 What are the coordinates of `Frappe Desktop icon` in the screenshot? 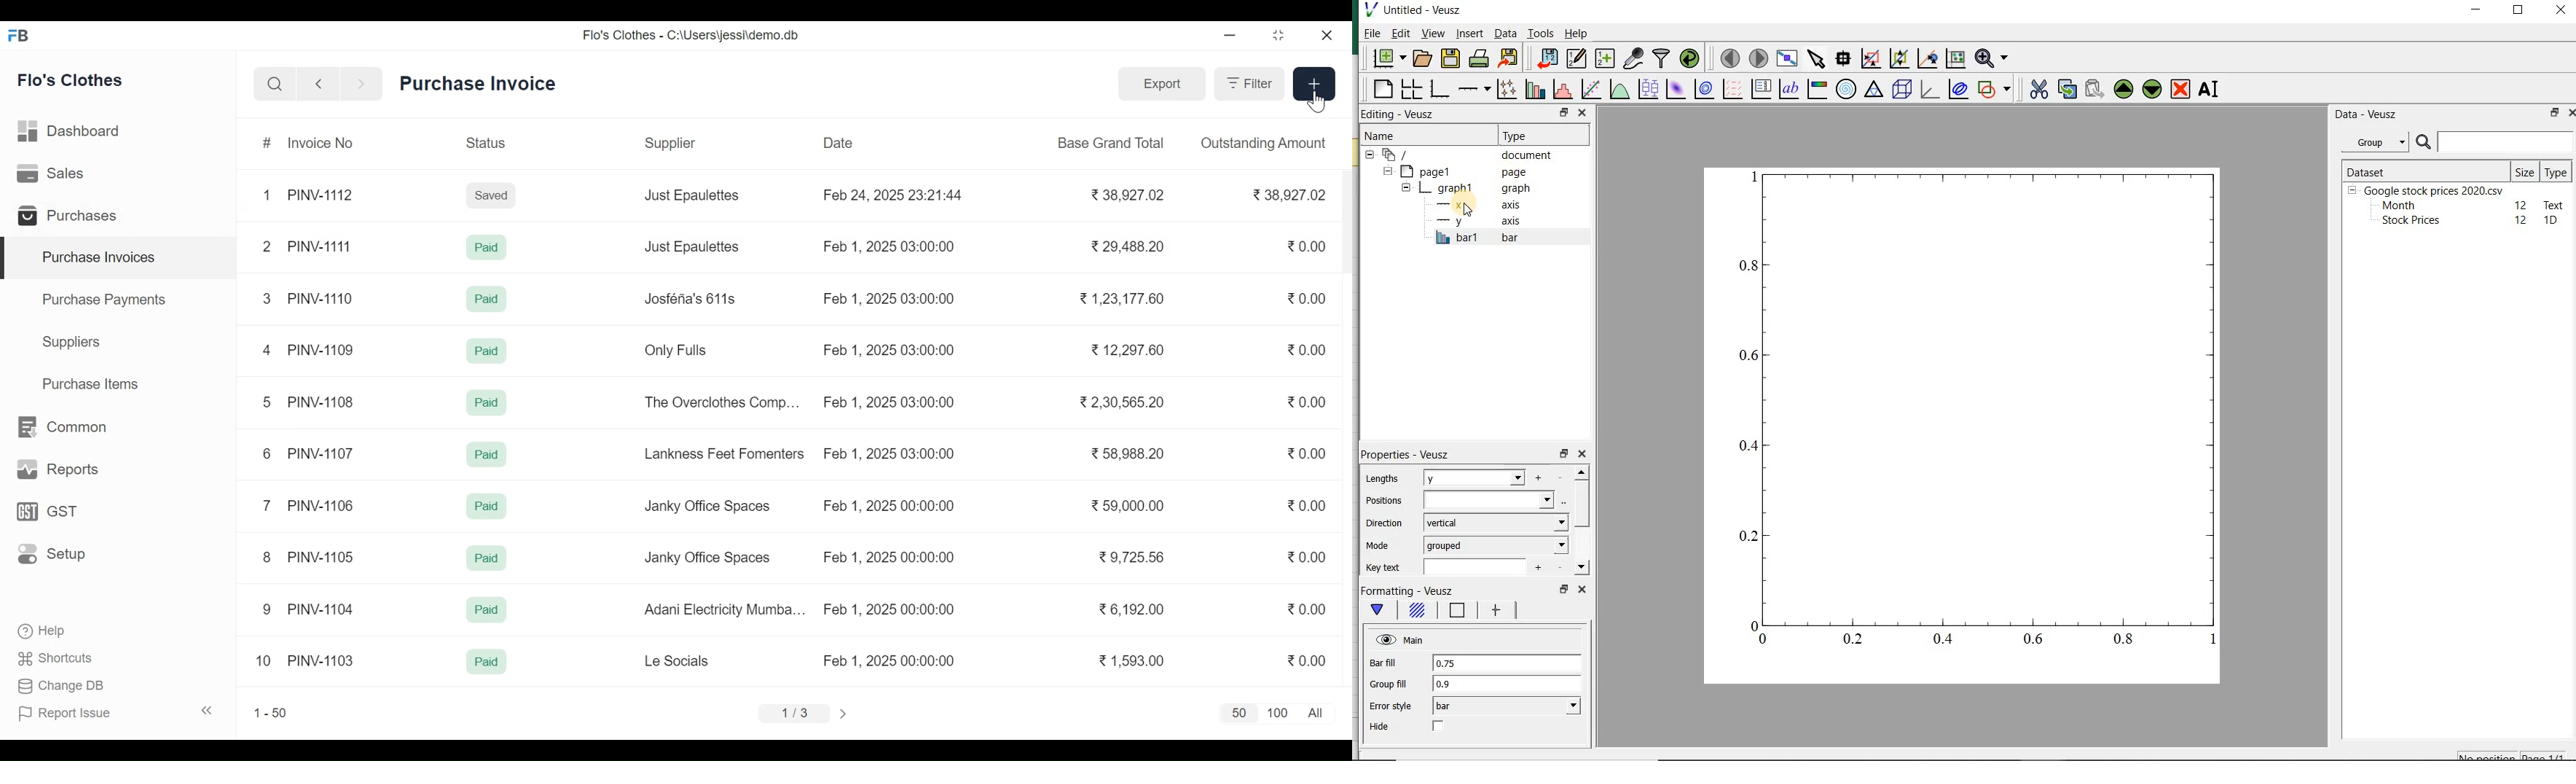 It's located at (22, 37).